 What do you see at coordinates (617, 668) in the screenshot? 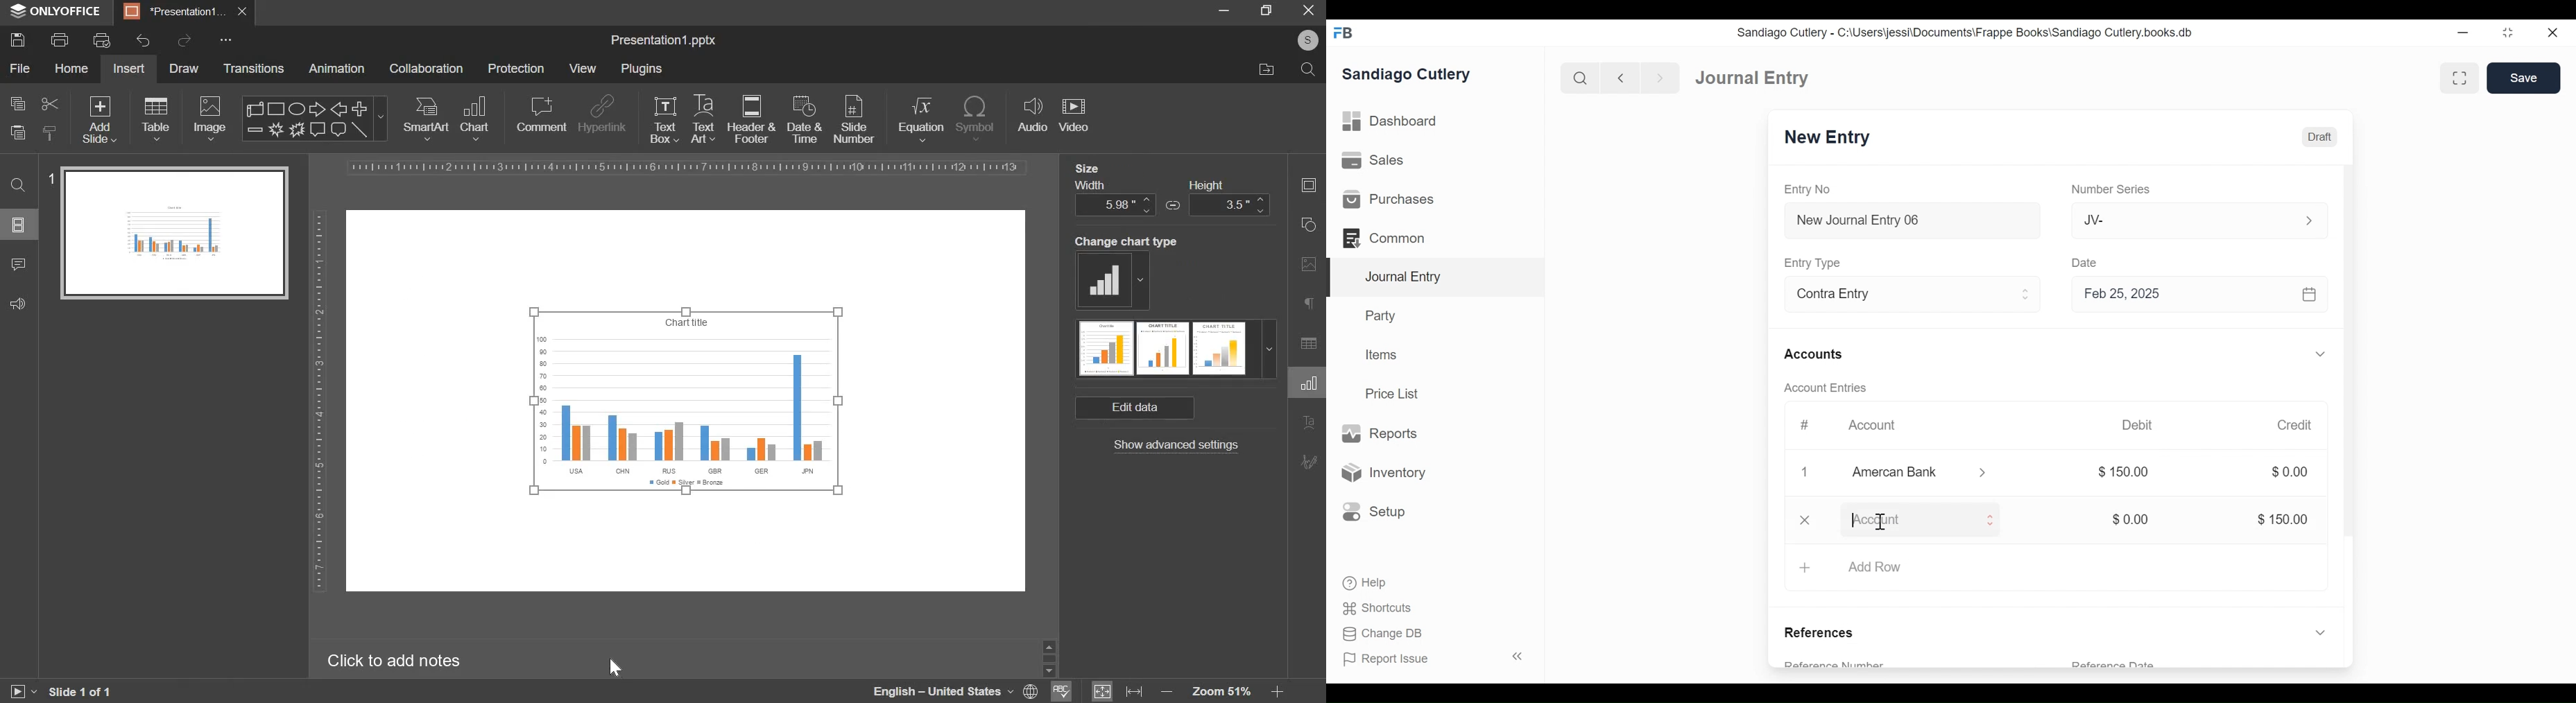
I see `Cursor` at bounding box center [617, 668].